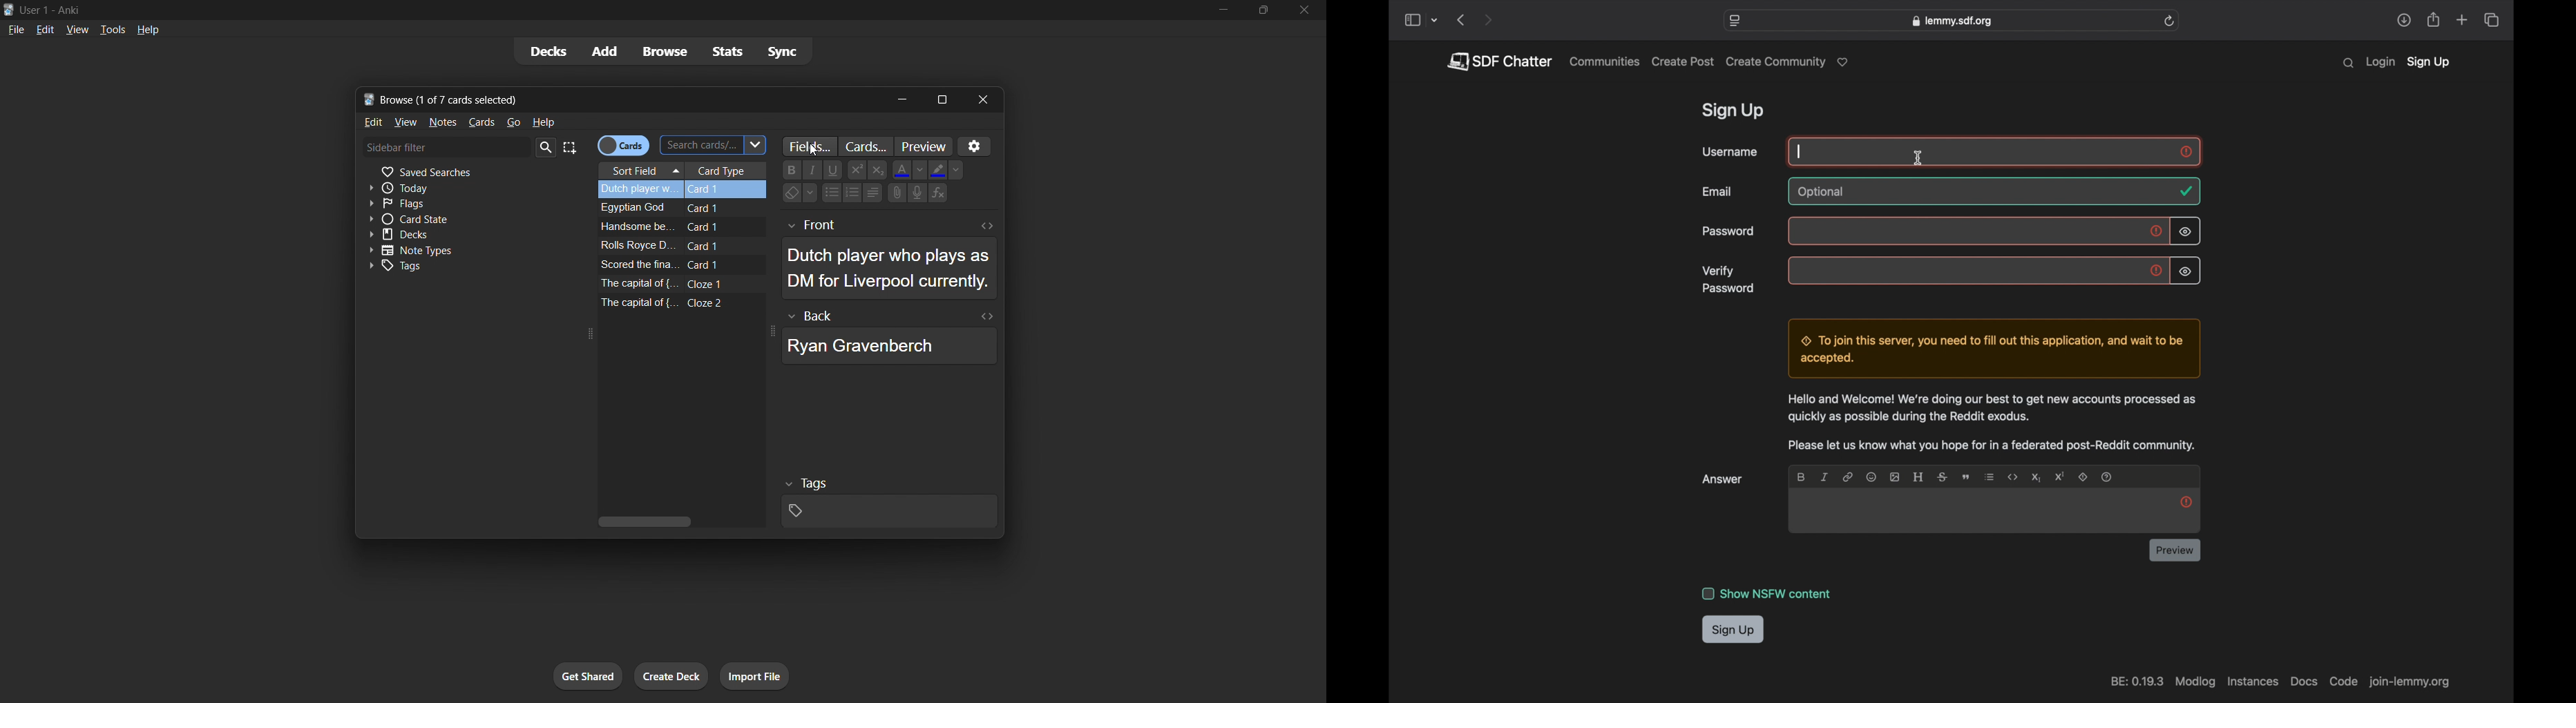  Describe the element at coordinates (1824, 476) in the screenshot. I see `italic` at that location.